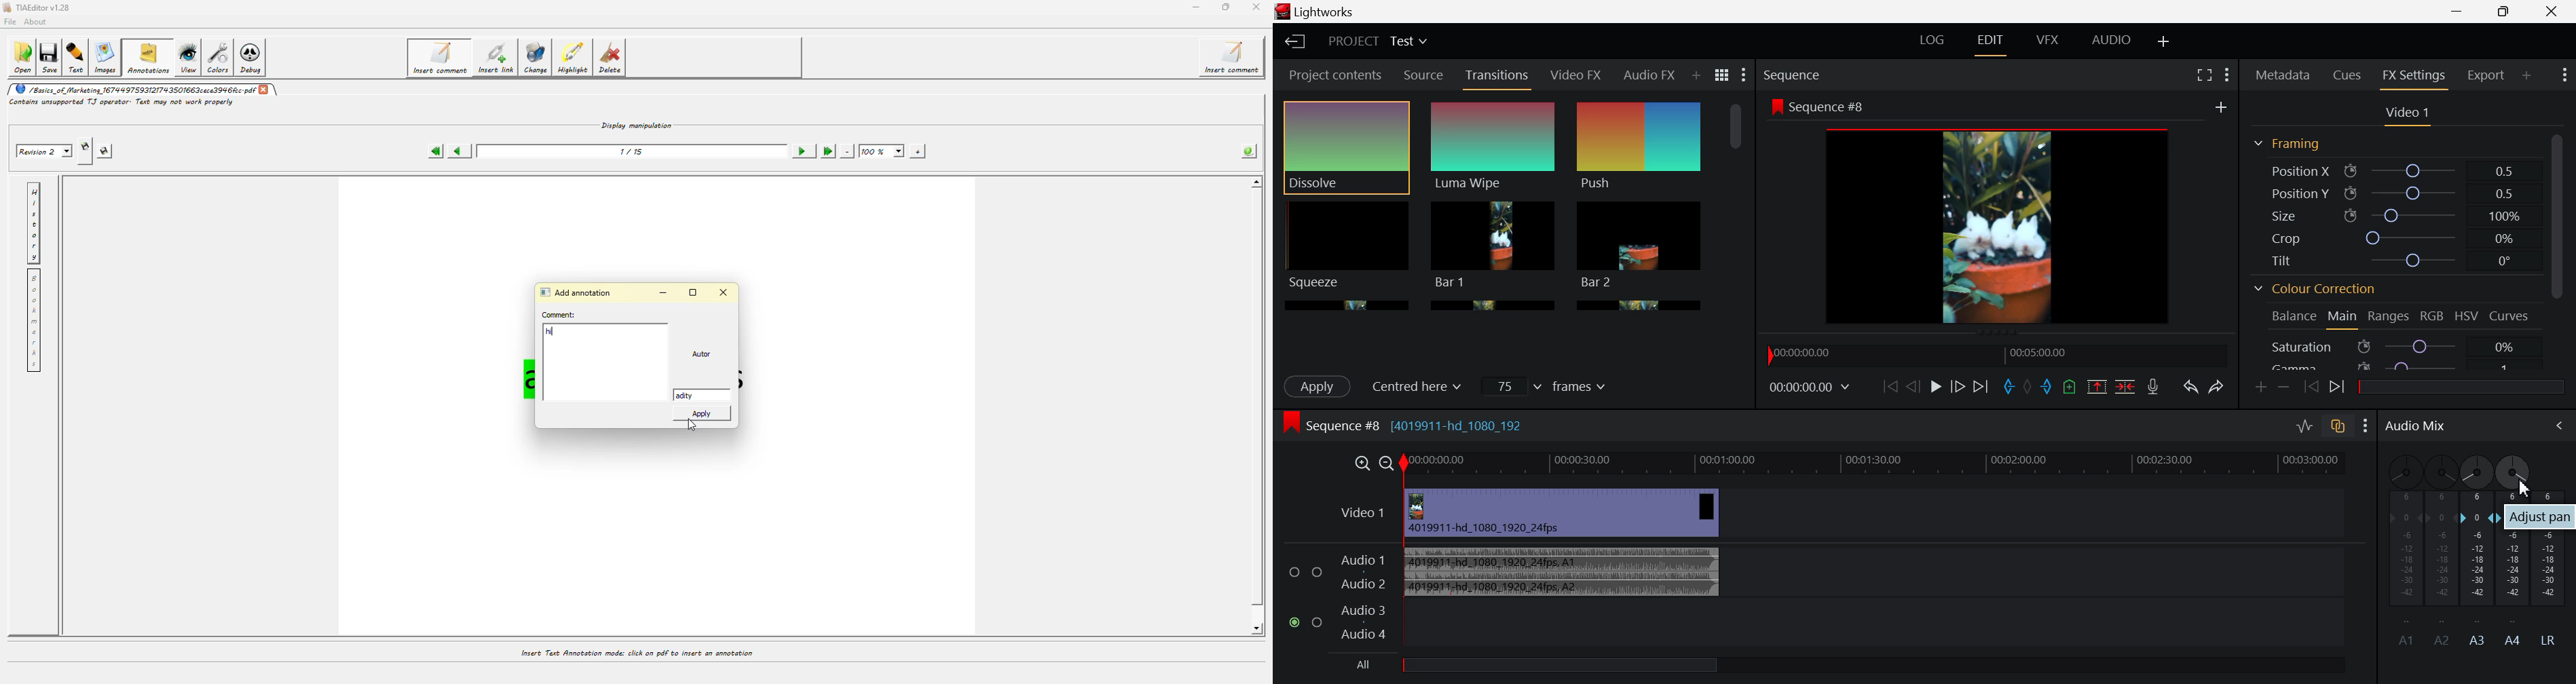 This screenshot has width=2576, height=700. Describe the element at coordinates (1493, 245) in the screenshot. I see `Bar 1` at that location.